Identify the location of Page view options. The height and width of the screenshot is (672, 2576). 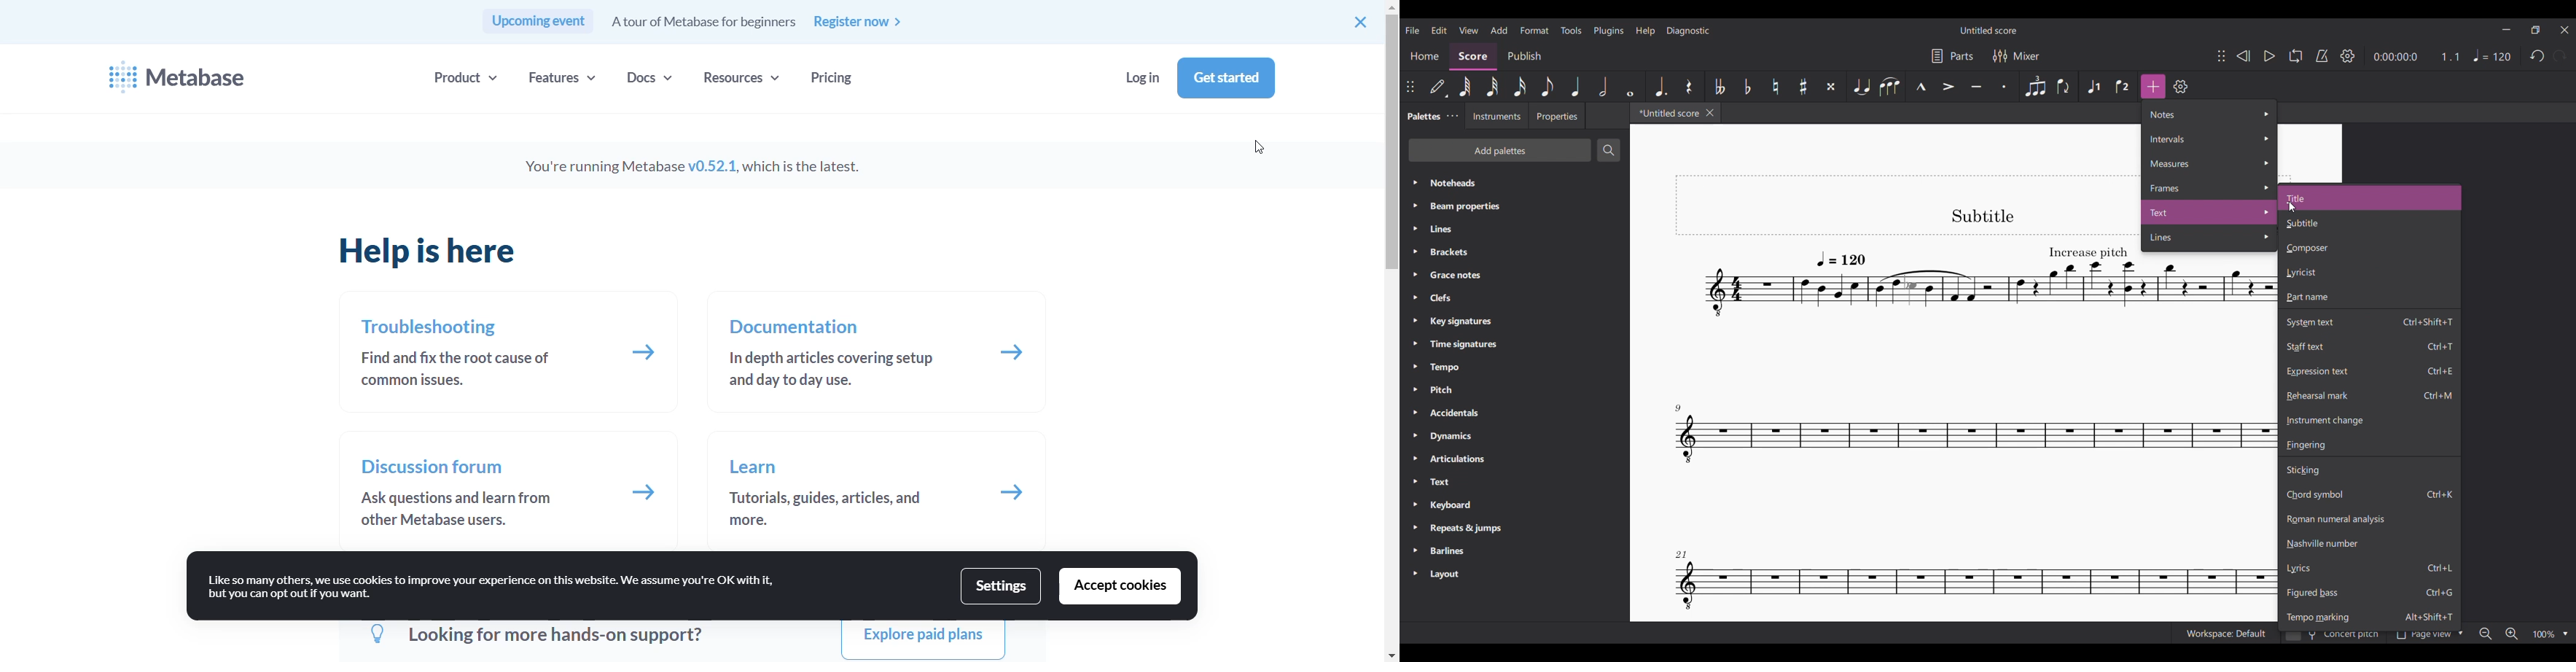
(2427, 637).